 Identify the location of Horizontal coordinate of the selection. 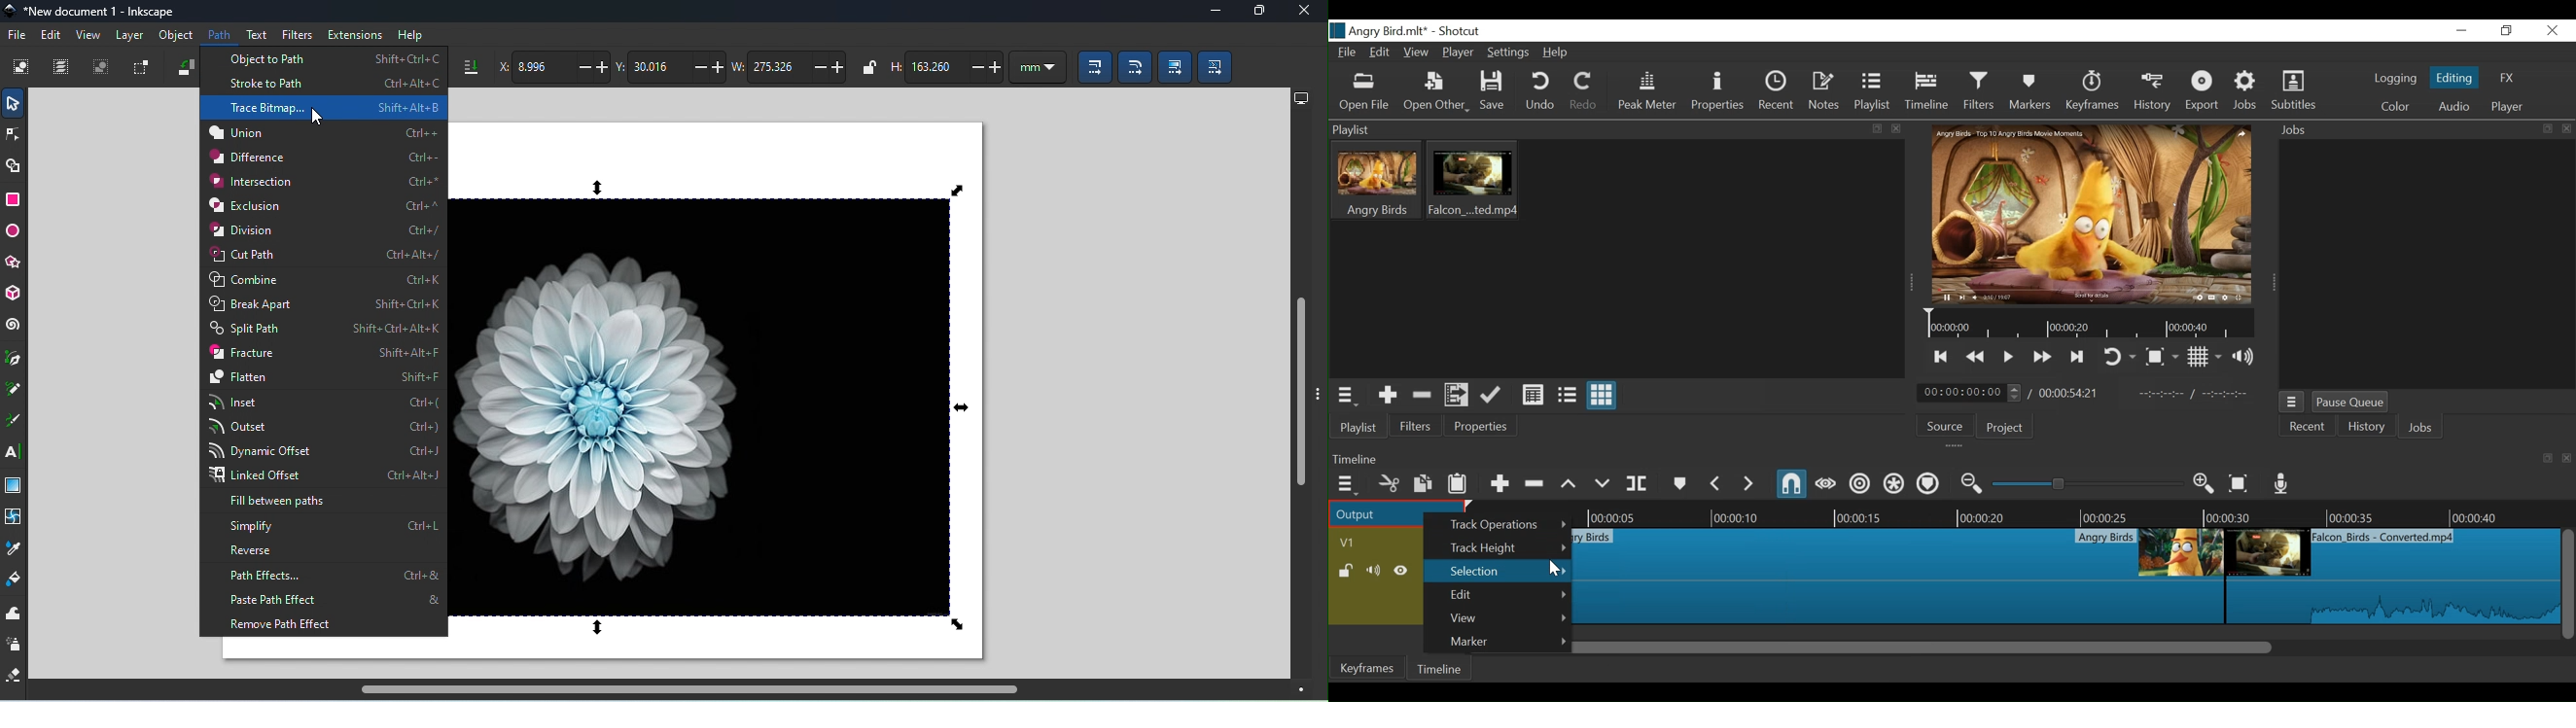
(556, 67).